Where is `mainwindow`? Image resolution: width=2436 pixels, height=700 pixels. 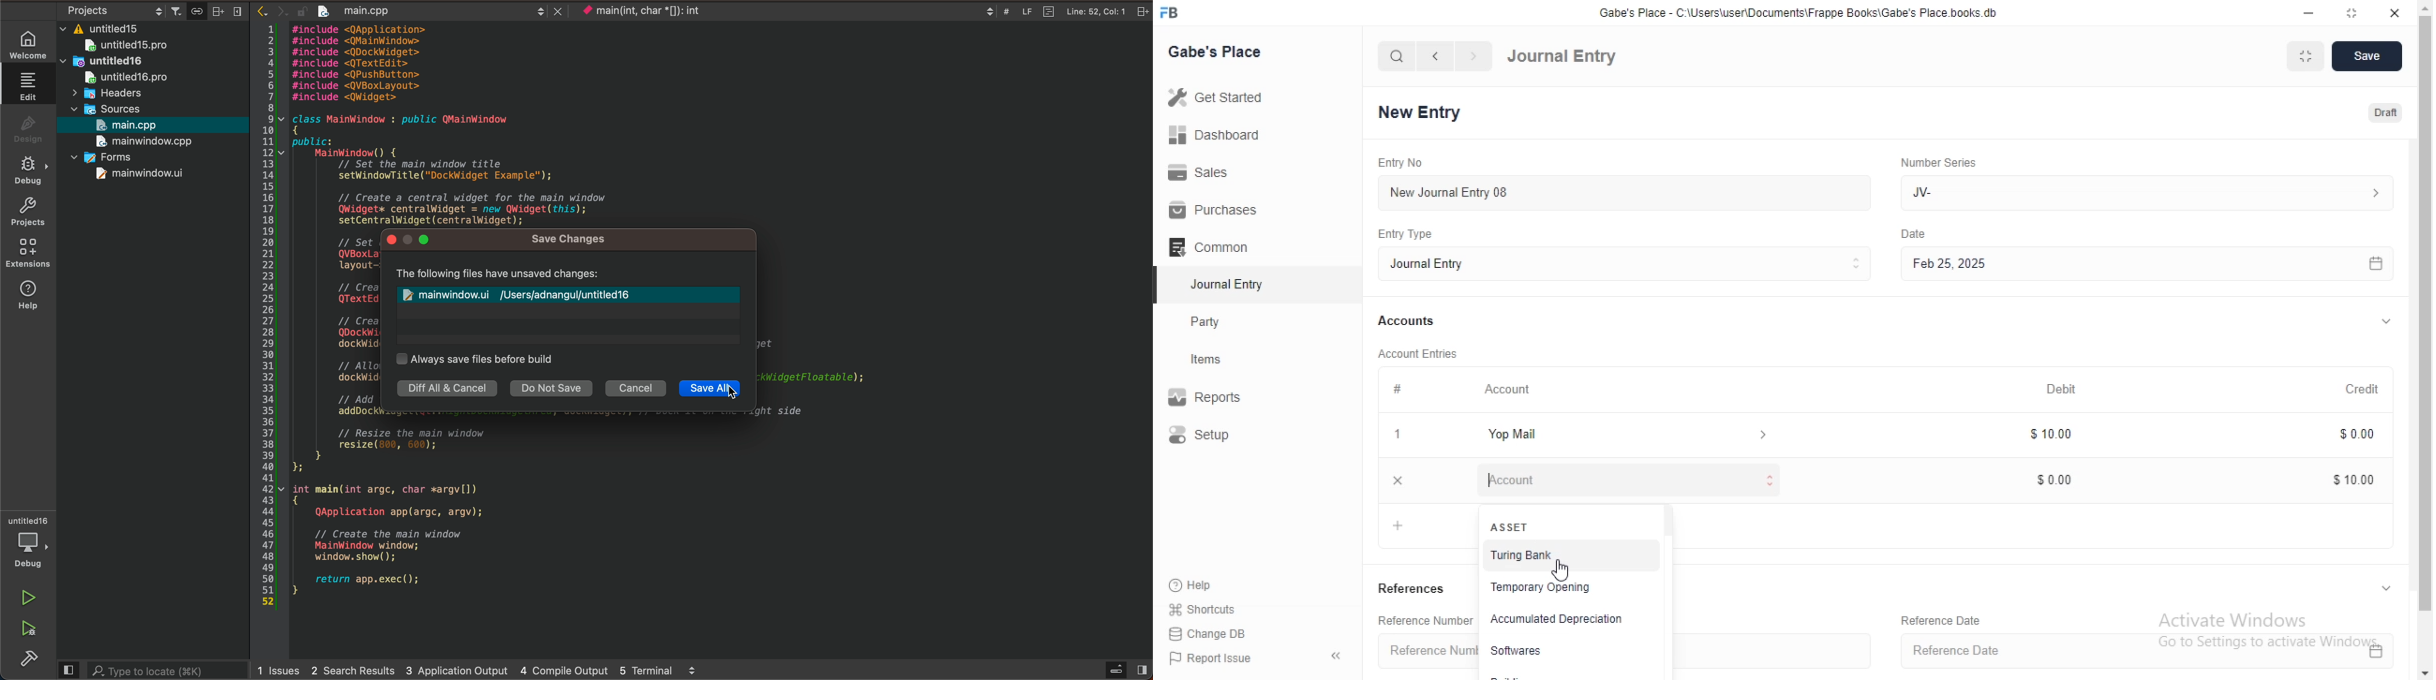
mainwindow is located at coordinates (139, 174).